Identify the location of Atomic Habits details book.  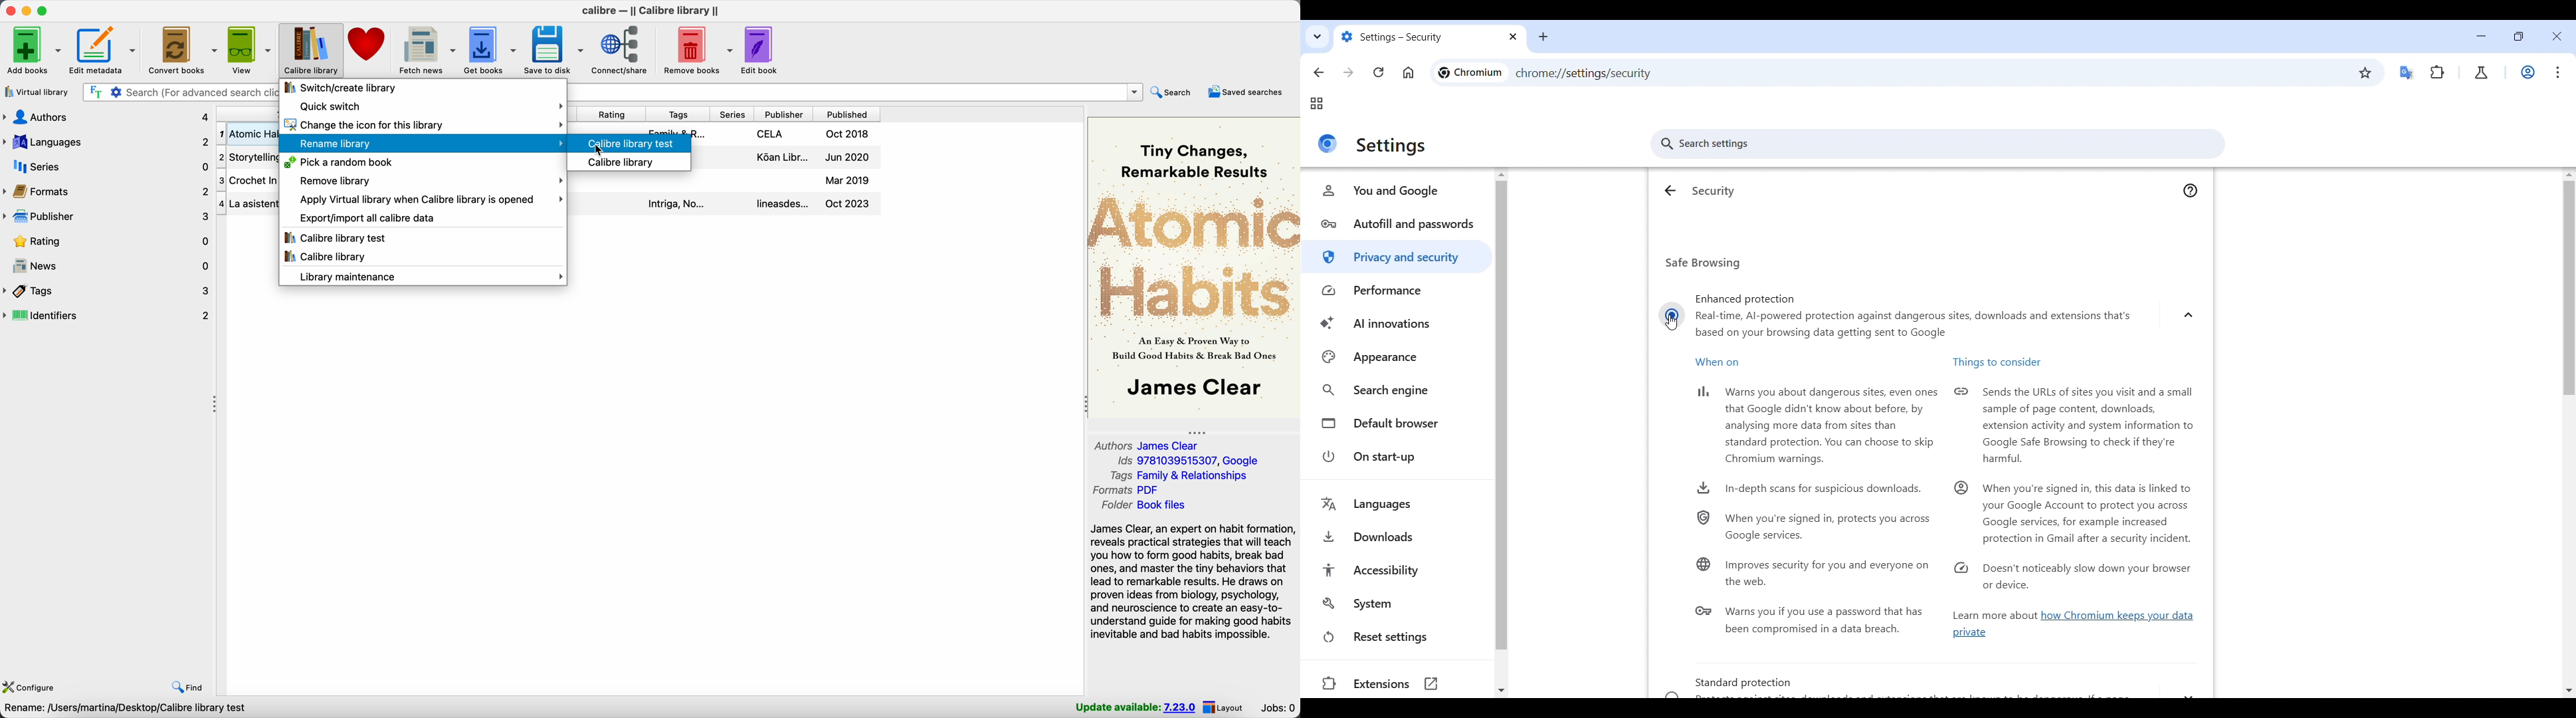
(725, 129).